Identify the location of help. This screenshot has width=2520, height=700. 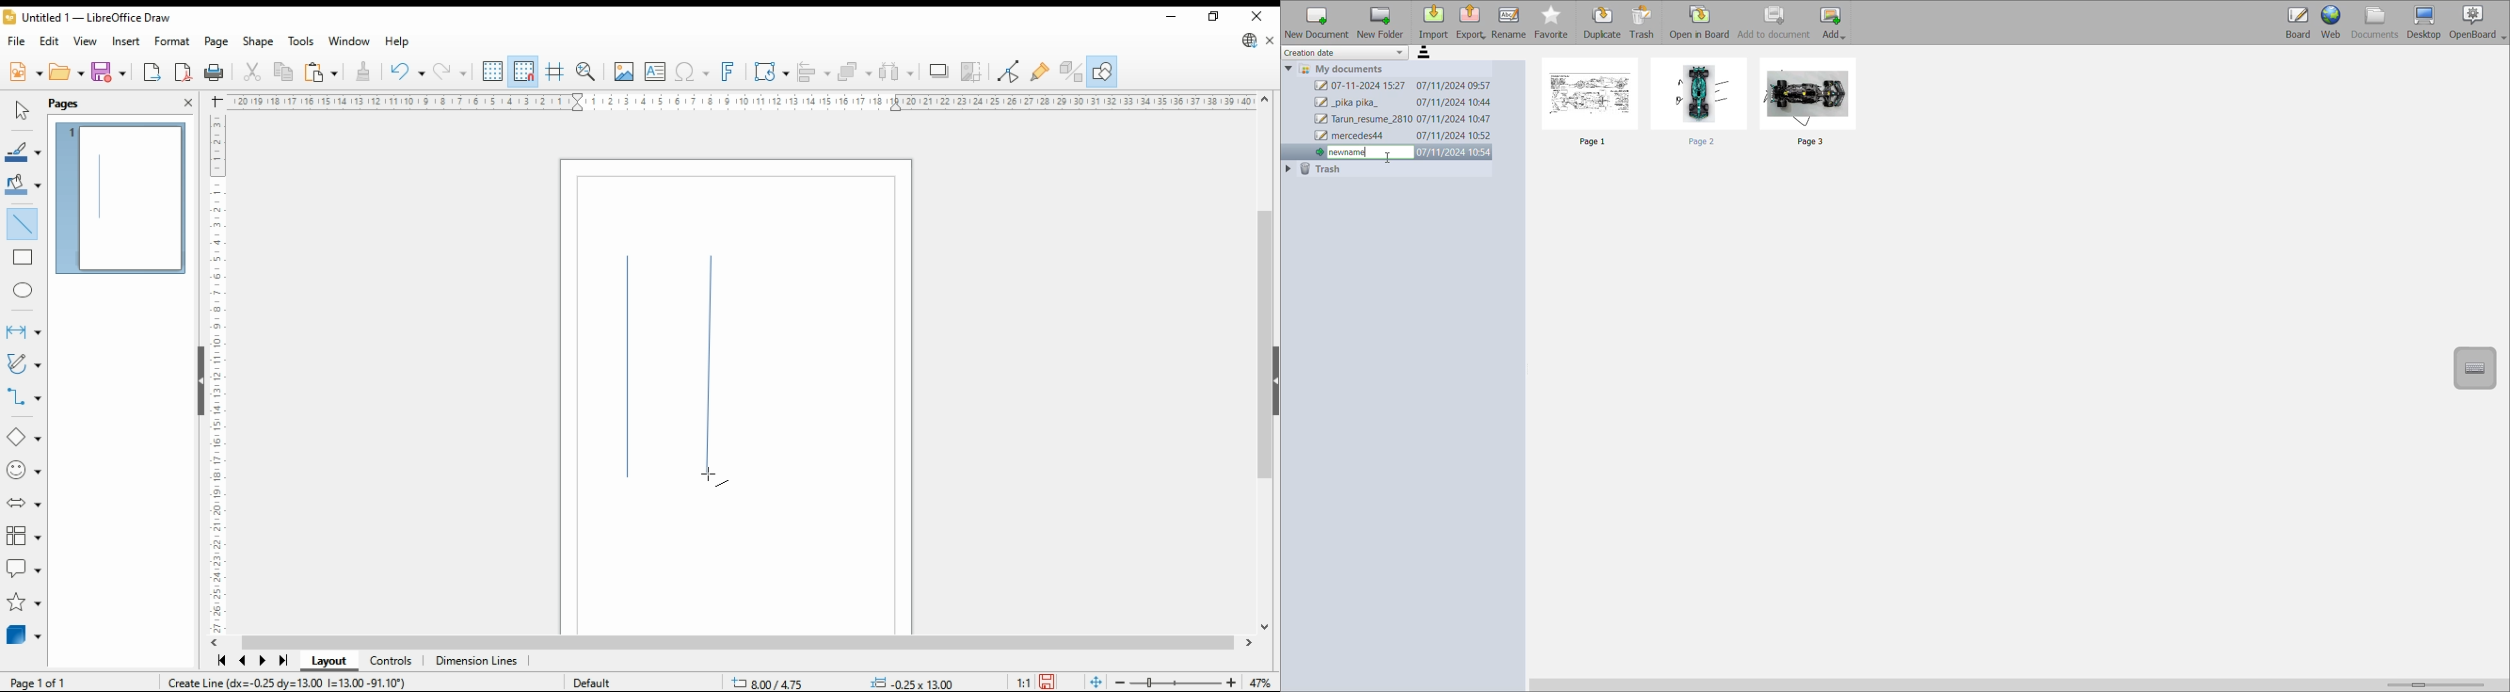
(398, 42).